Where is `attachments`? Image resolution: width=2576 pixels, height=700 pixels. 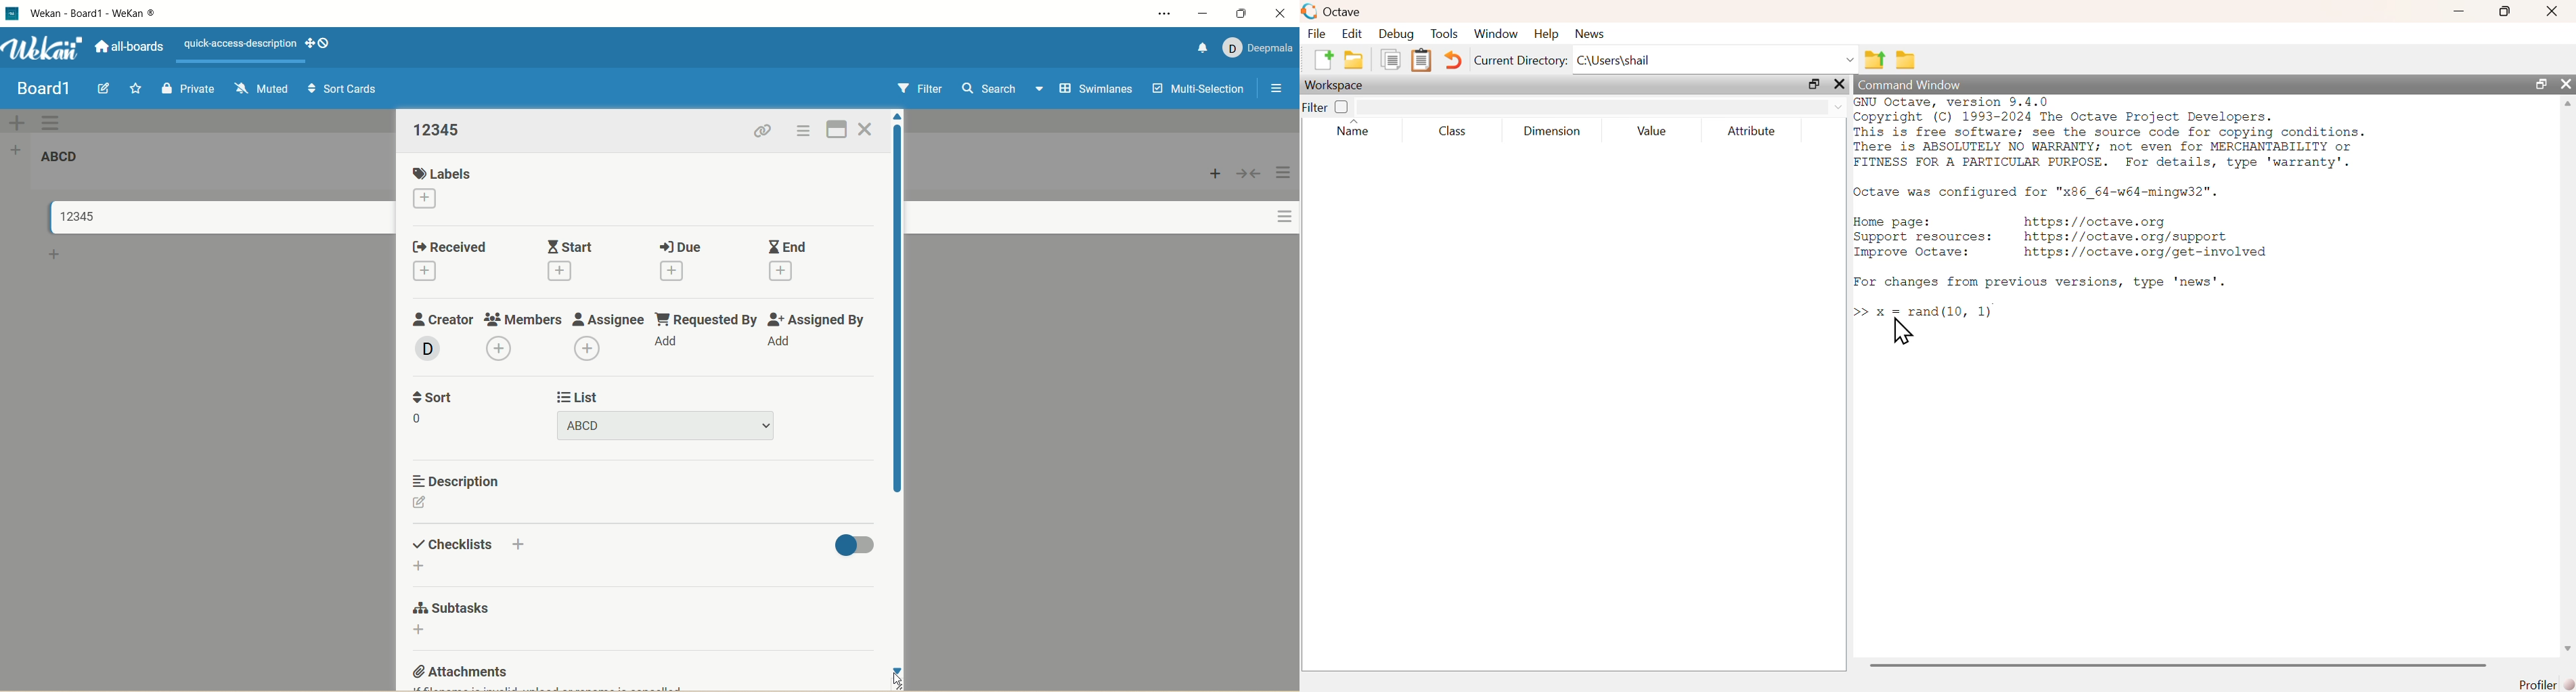
attachments is located at coordinates (458, 674).